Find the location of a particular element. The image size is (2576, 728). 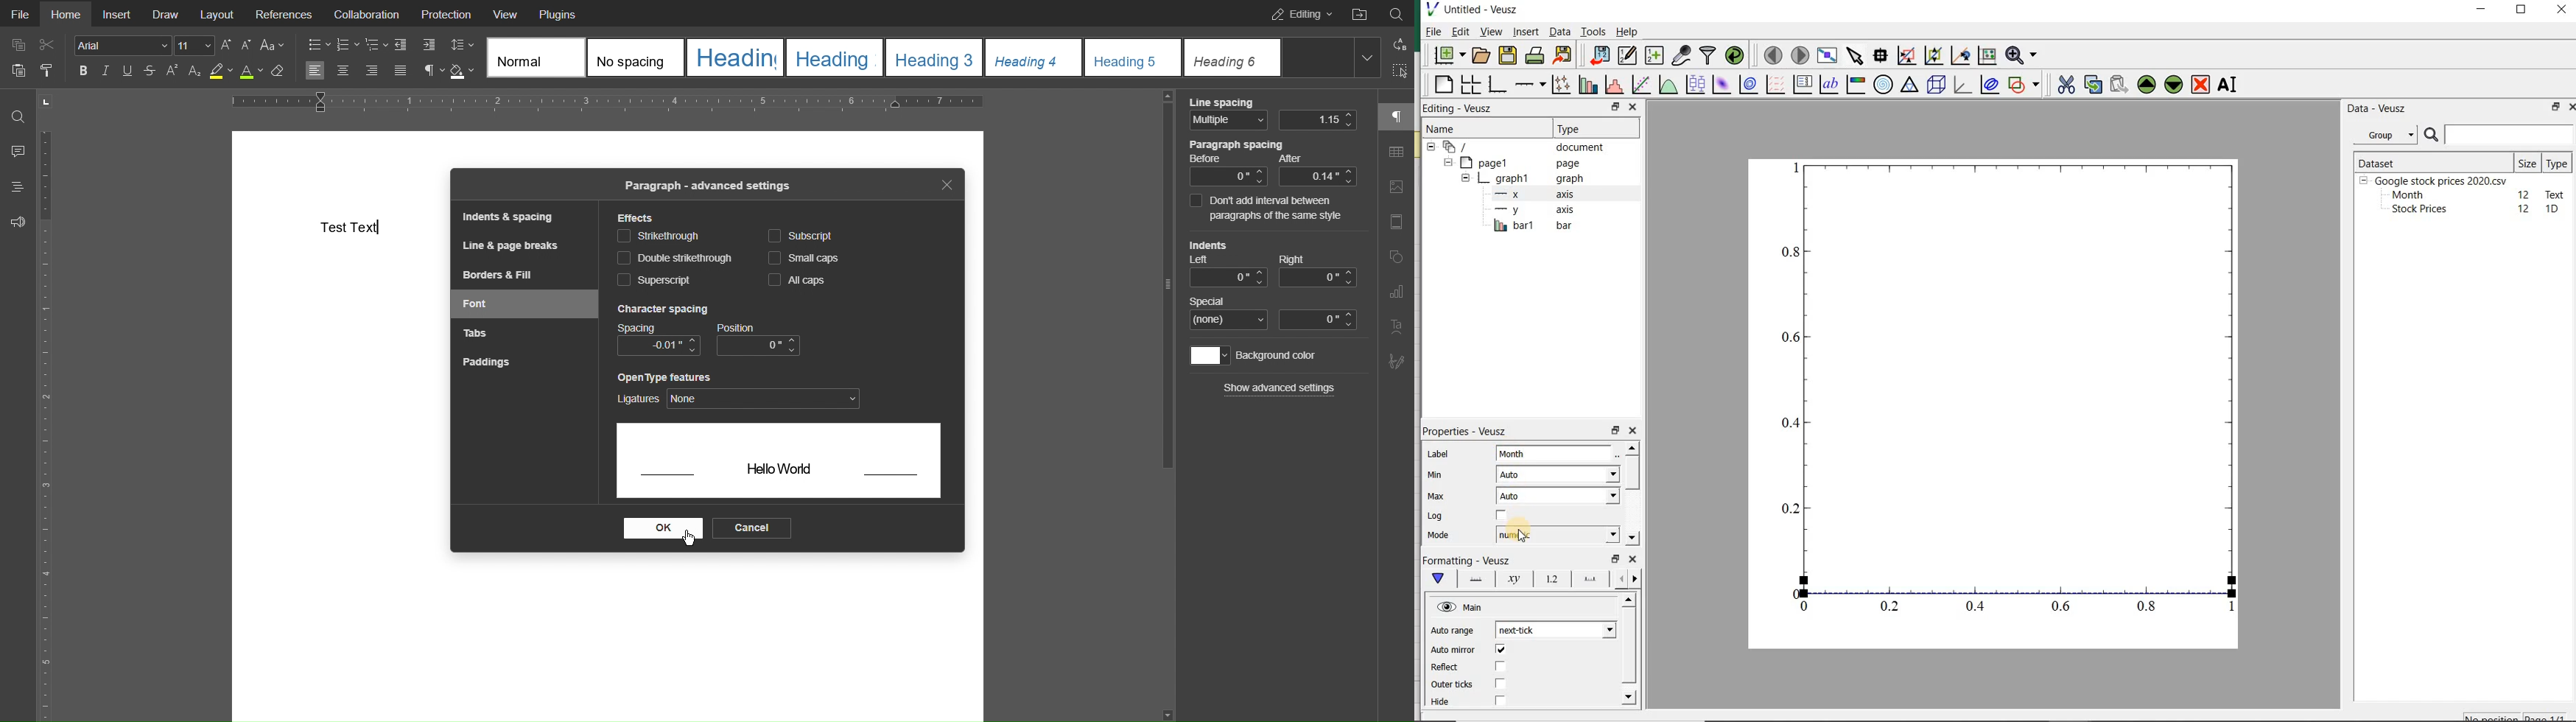

Fill Color is located at coordinates (462, 71).